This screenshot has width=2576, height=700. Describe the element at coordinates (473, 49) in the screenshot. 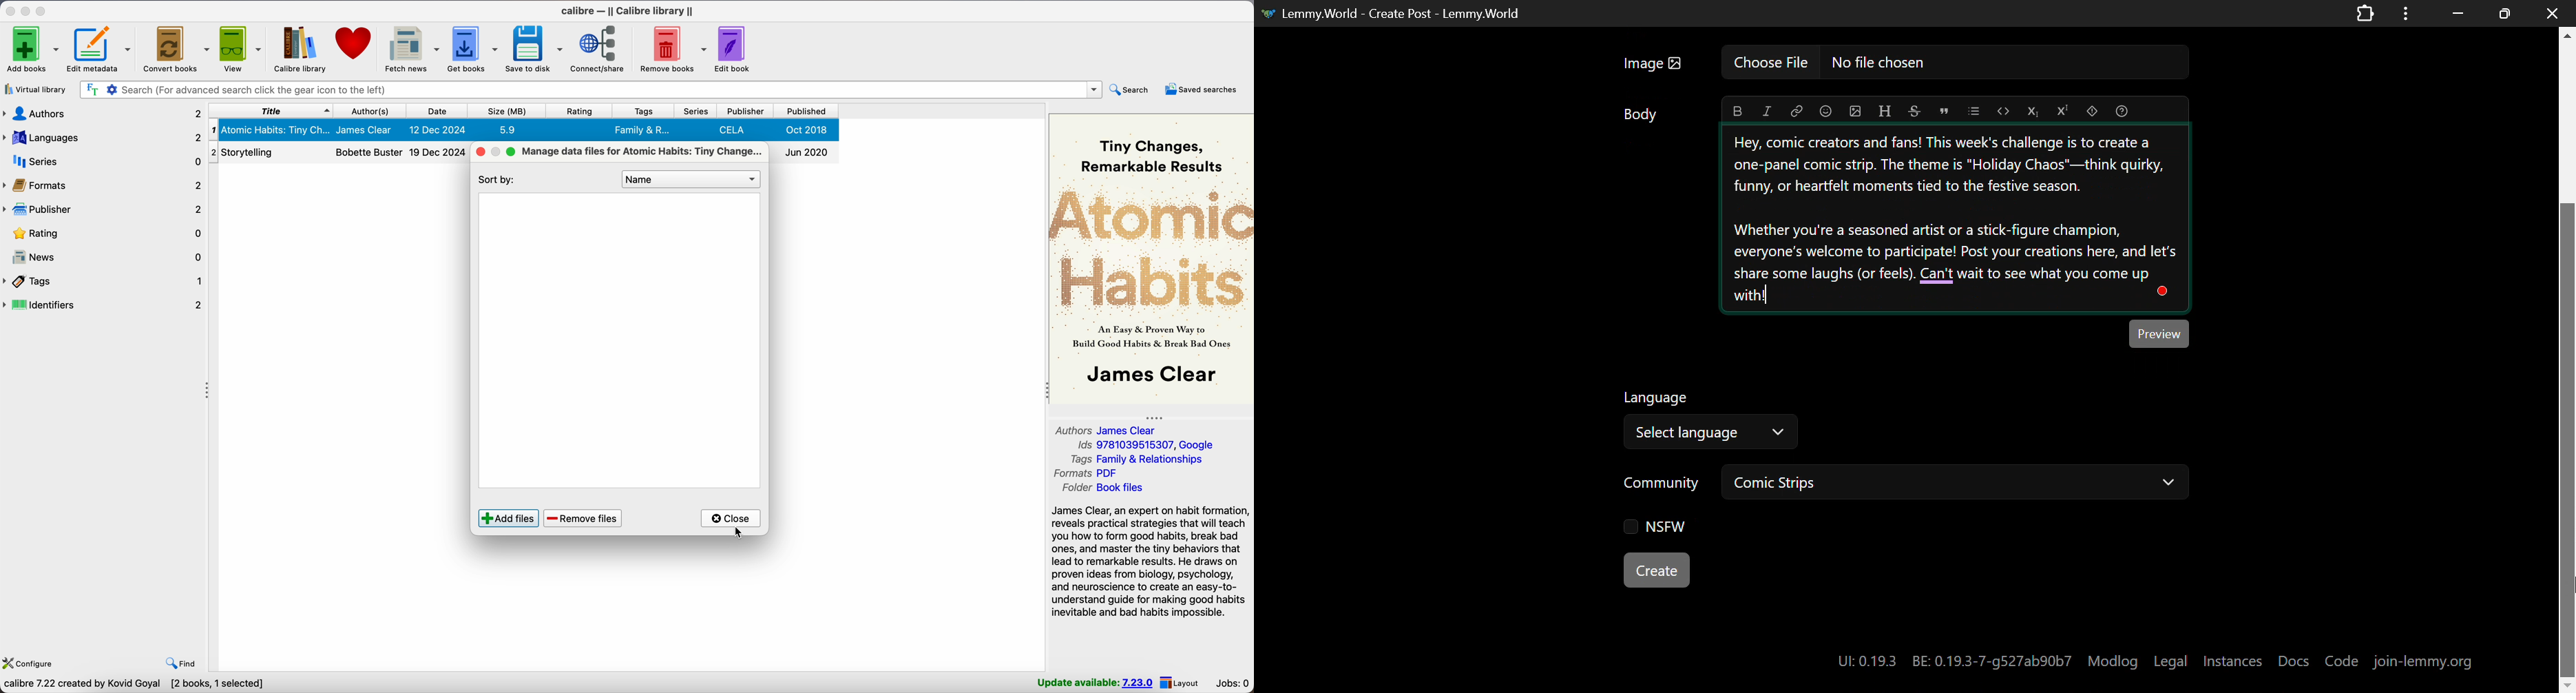

I see `get books` at that location.